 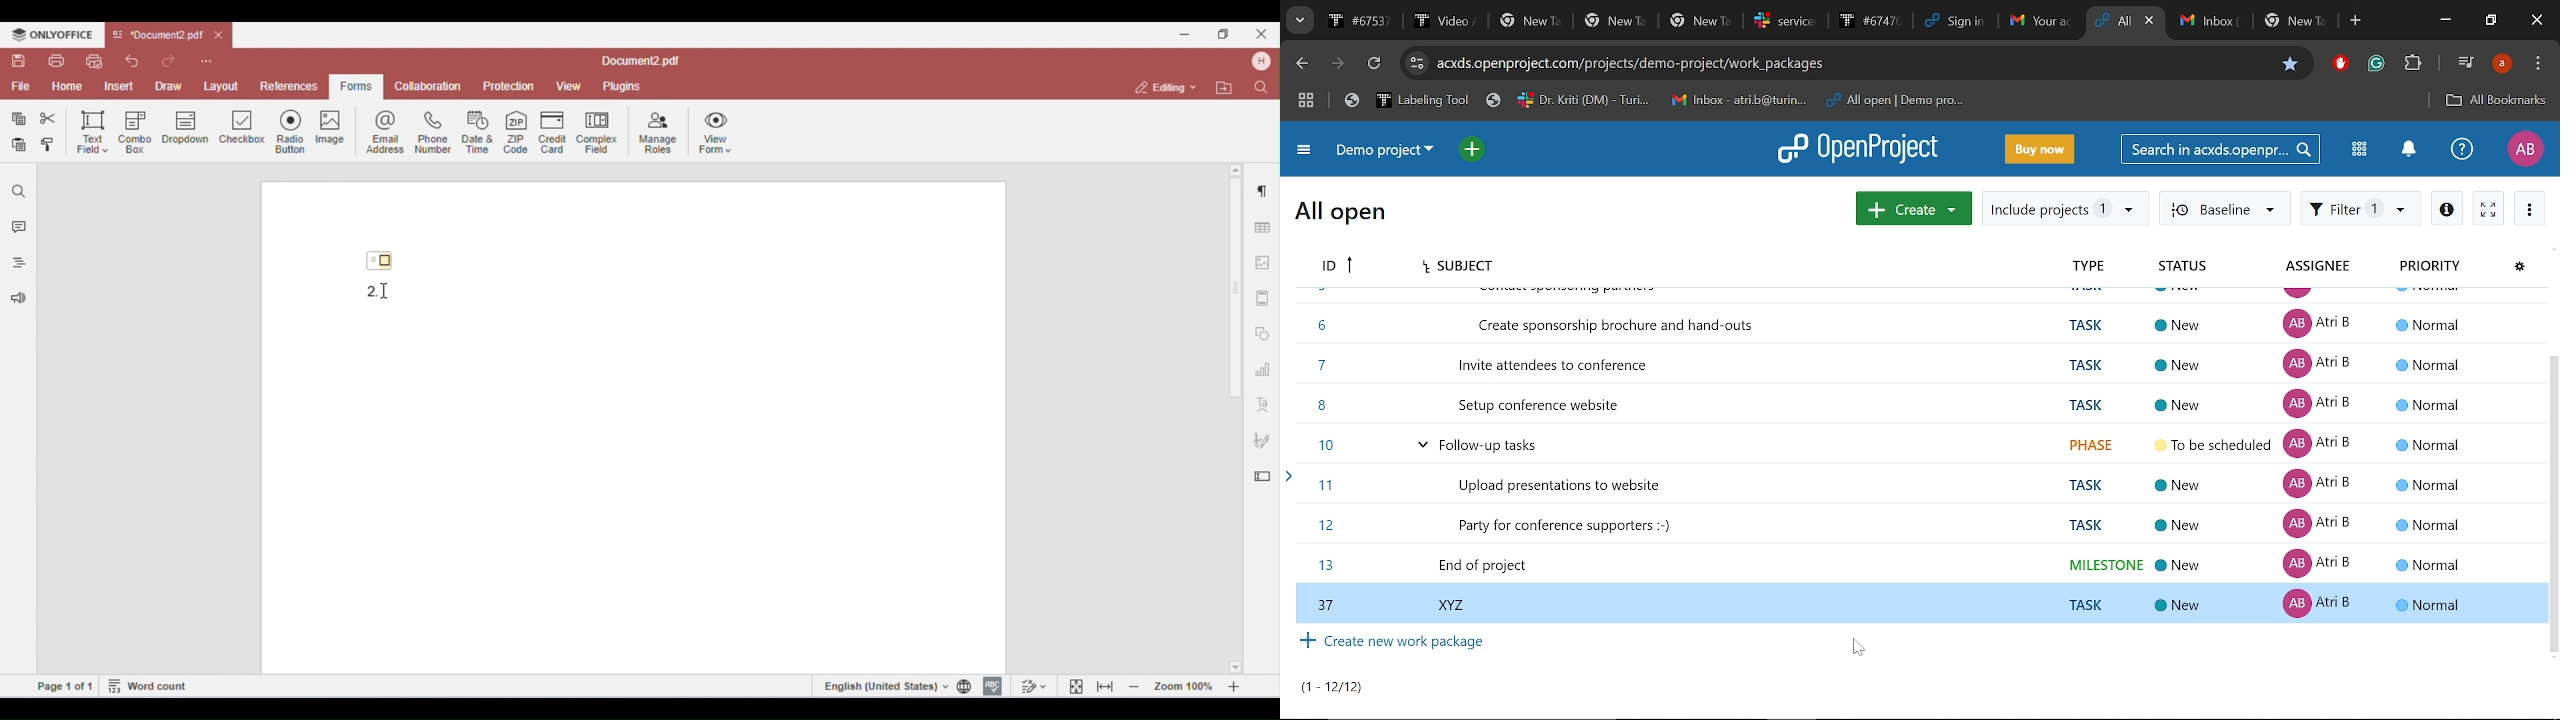 I want to click on Others tabs, so click(x=2253, y=23).